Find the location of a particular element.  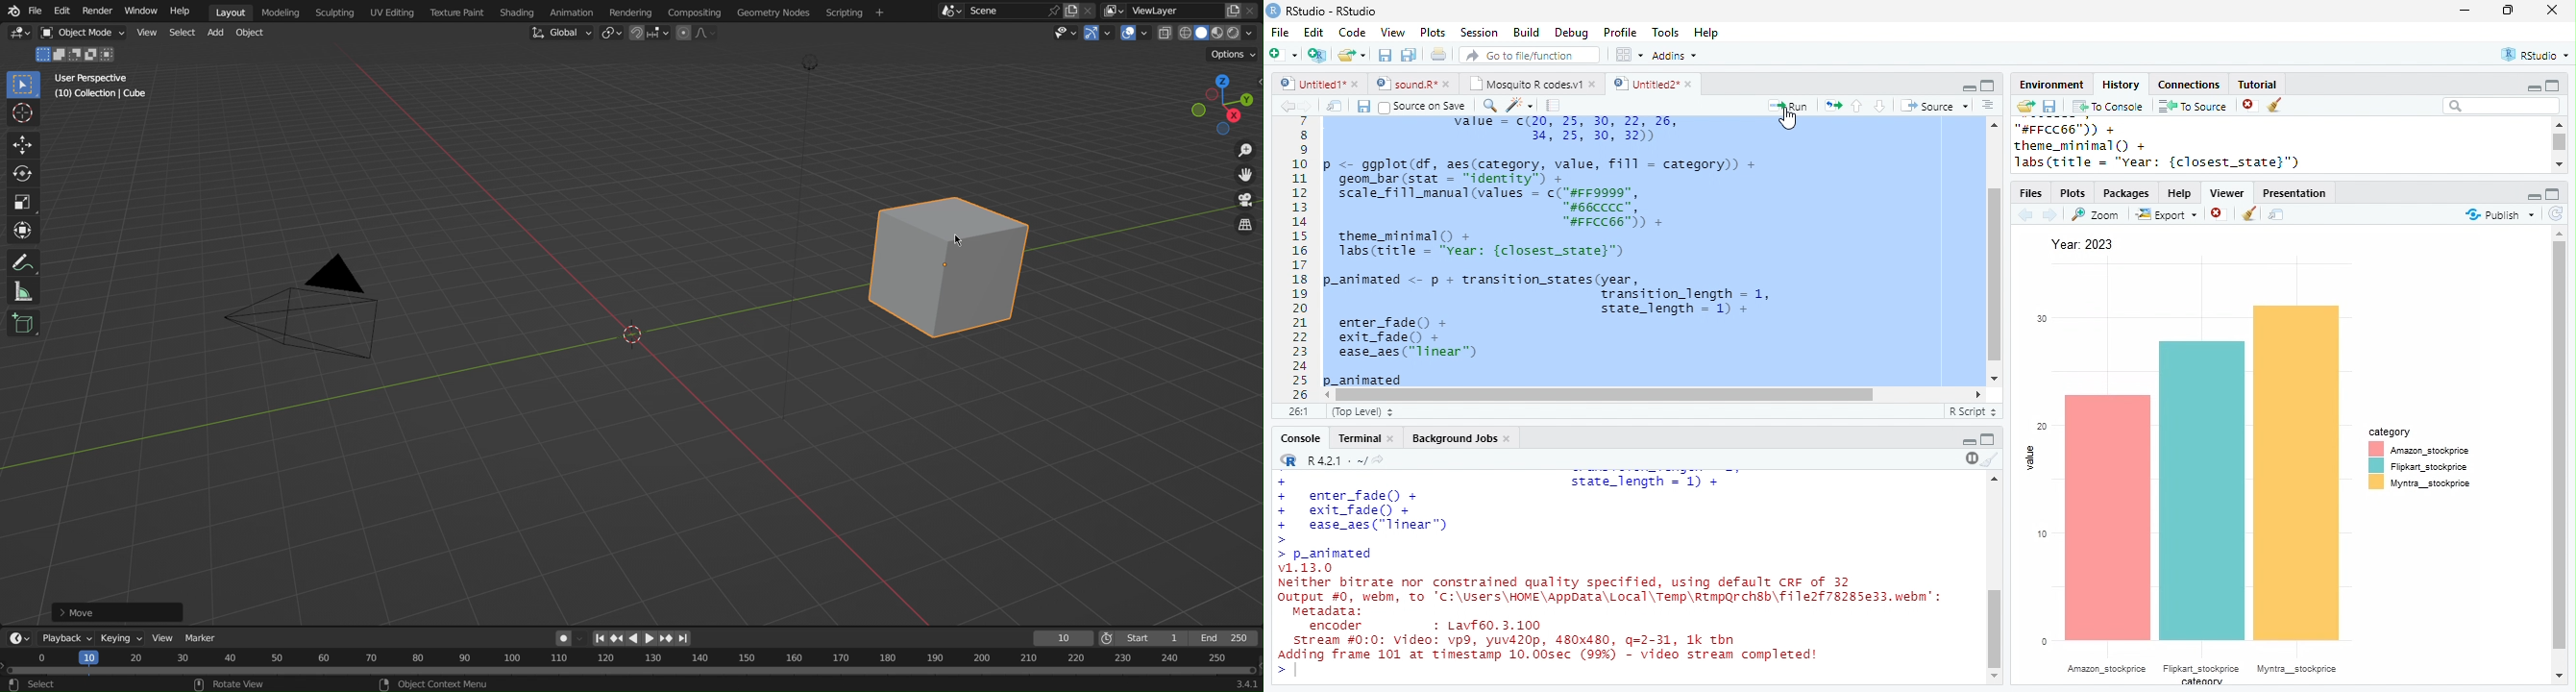

scroll down is located at coordinates (1995, 378).